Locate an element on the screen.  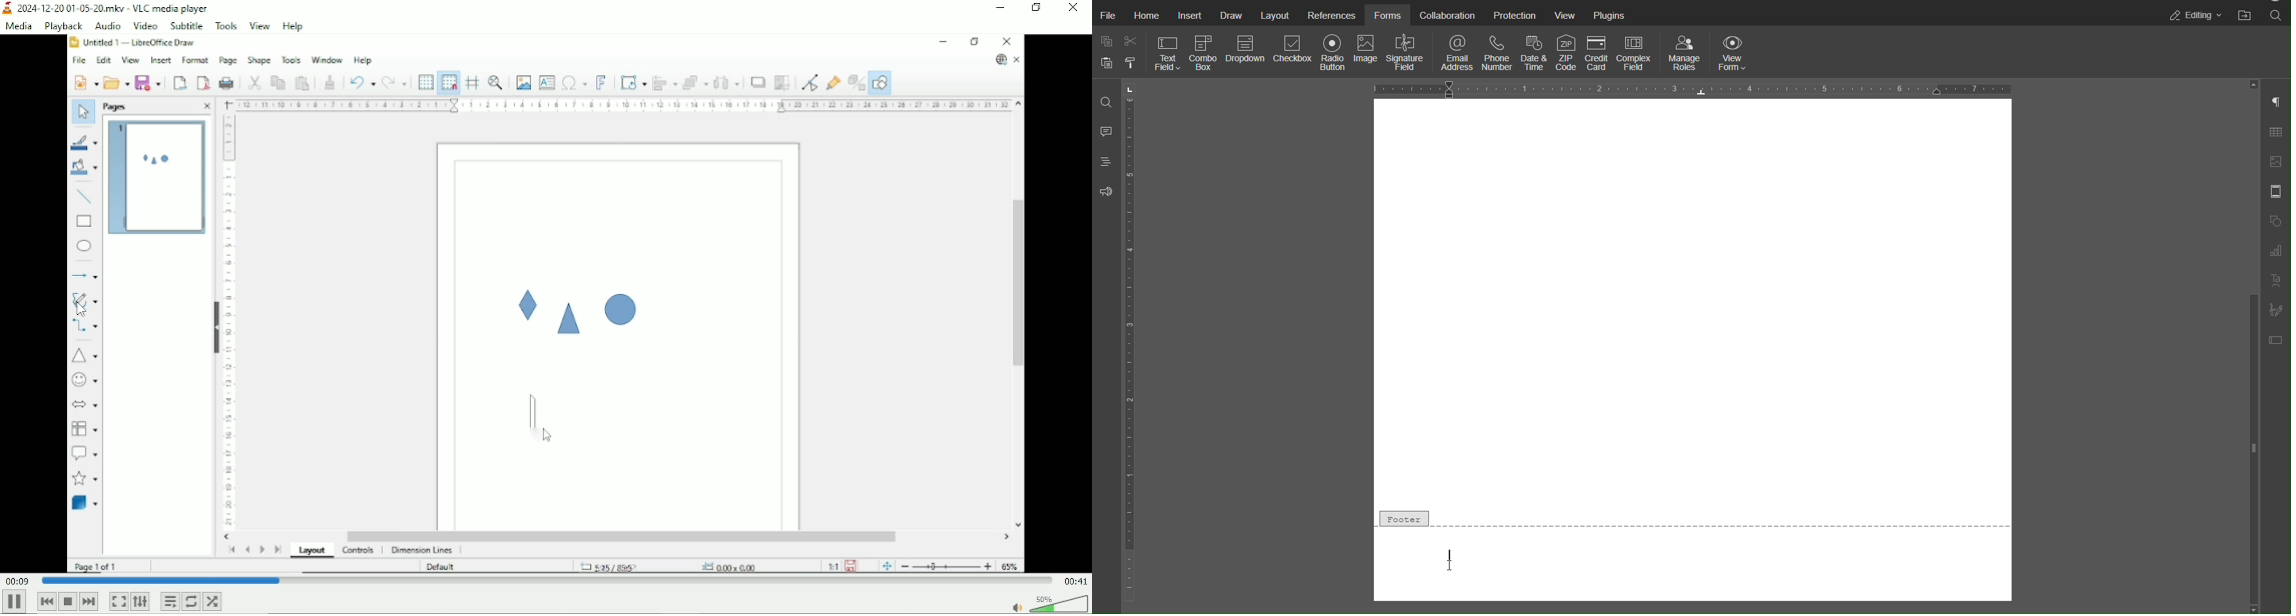
Comment is located at coordinates (1106, 132).